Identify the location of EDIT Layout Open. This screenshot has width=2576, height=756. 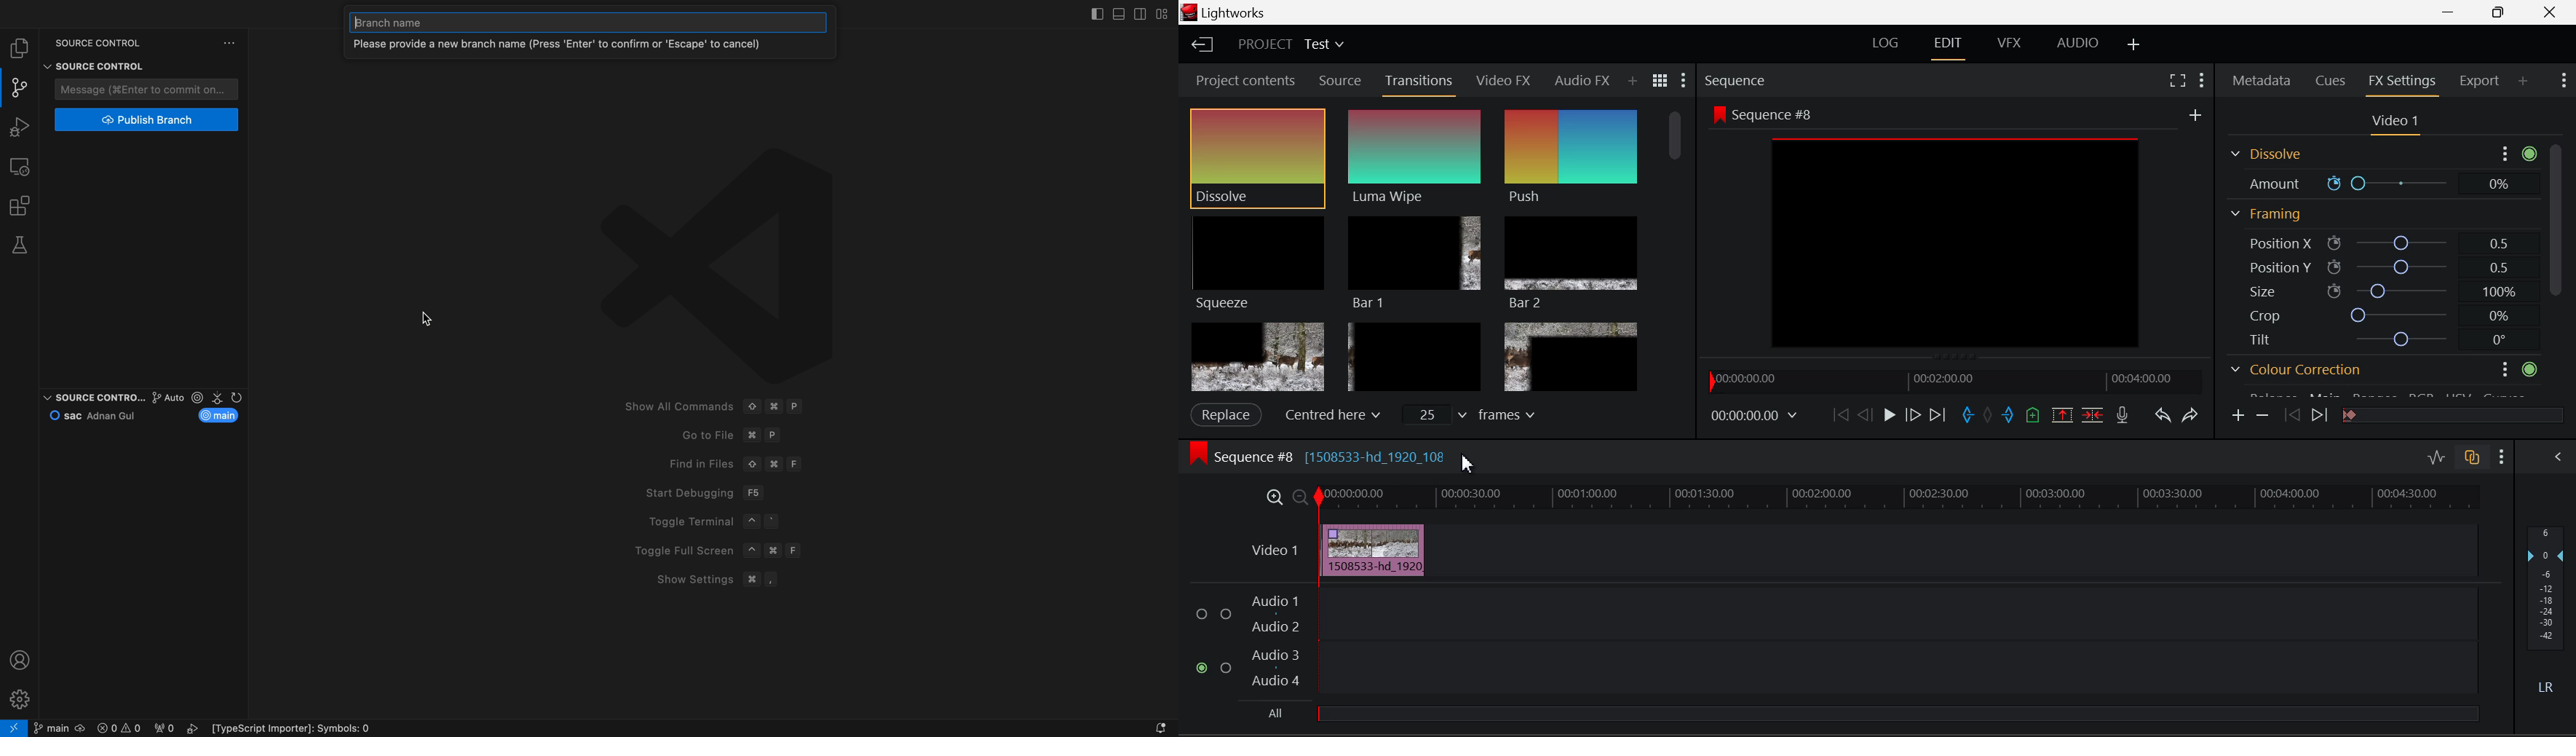
(1949, 47).